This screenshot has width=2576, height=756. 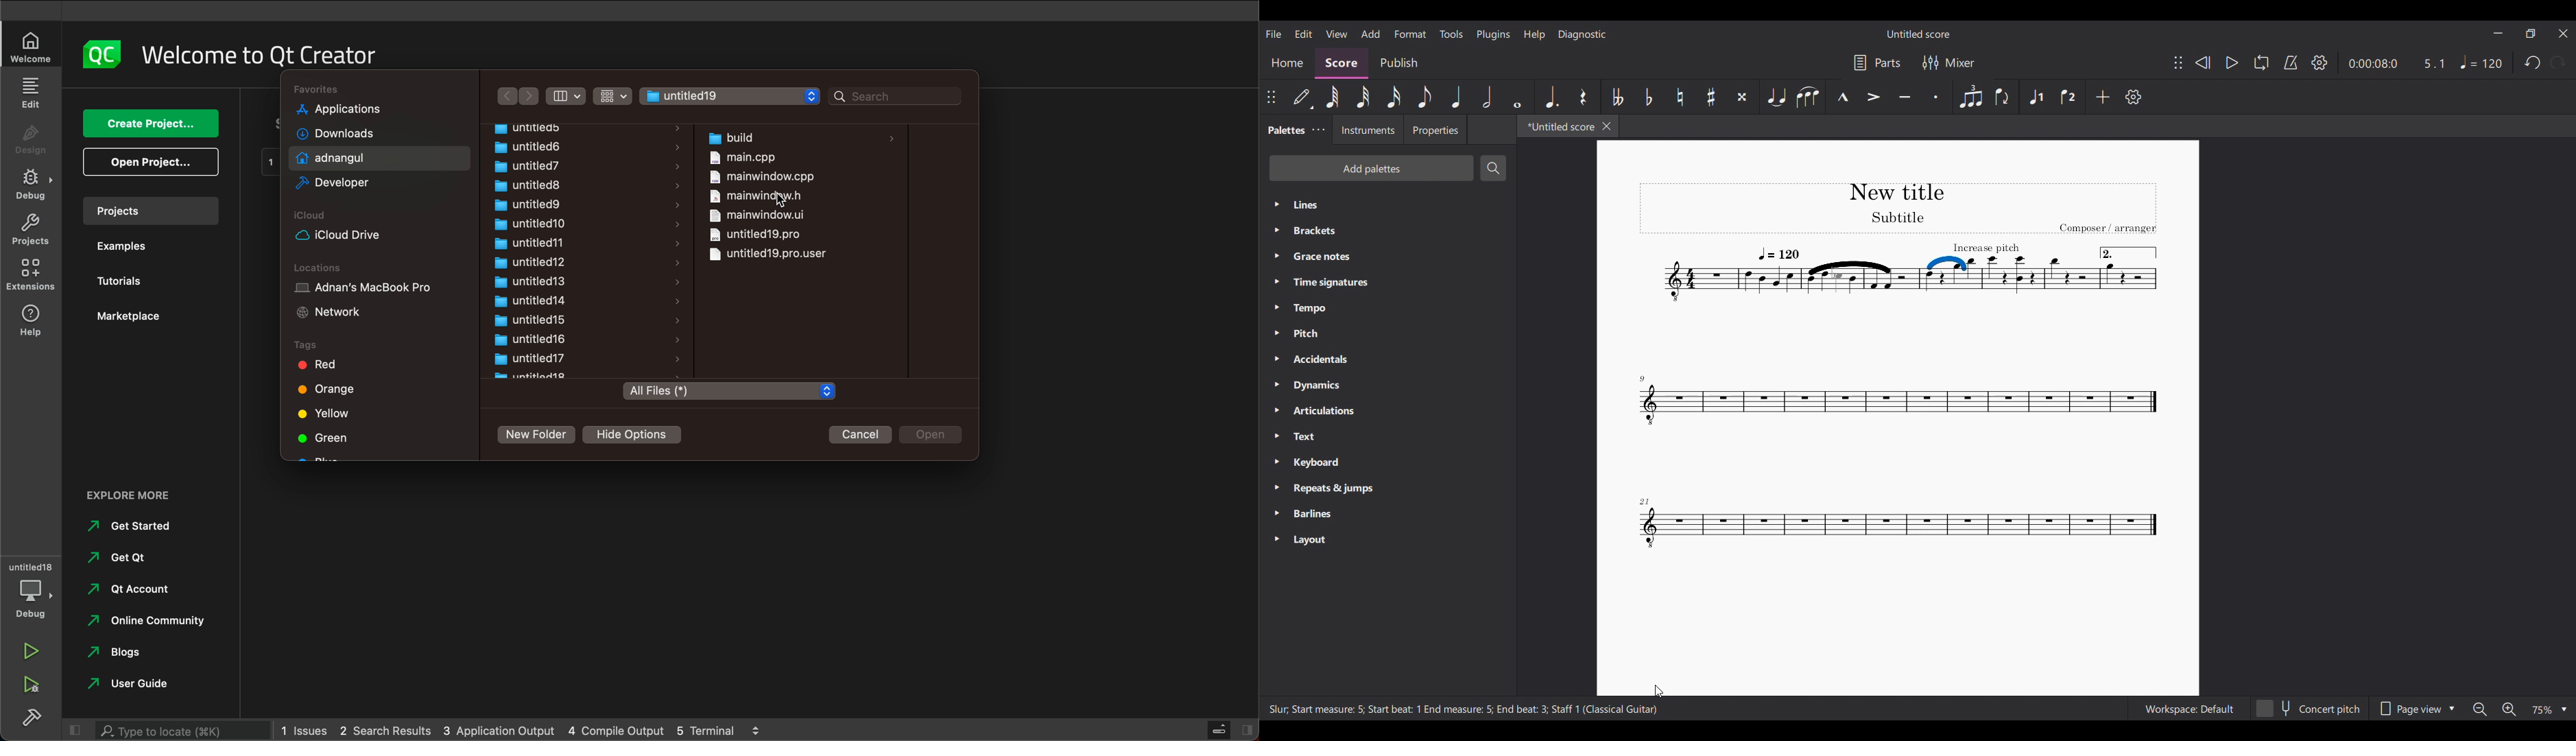 I want to click on Format menu, so click(x=1410, y=34).